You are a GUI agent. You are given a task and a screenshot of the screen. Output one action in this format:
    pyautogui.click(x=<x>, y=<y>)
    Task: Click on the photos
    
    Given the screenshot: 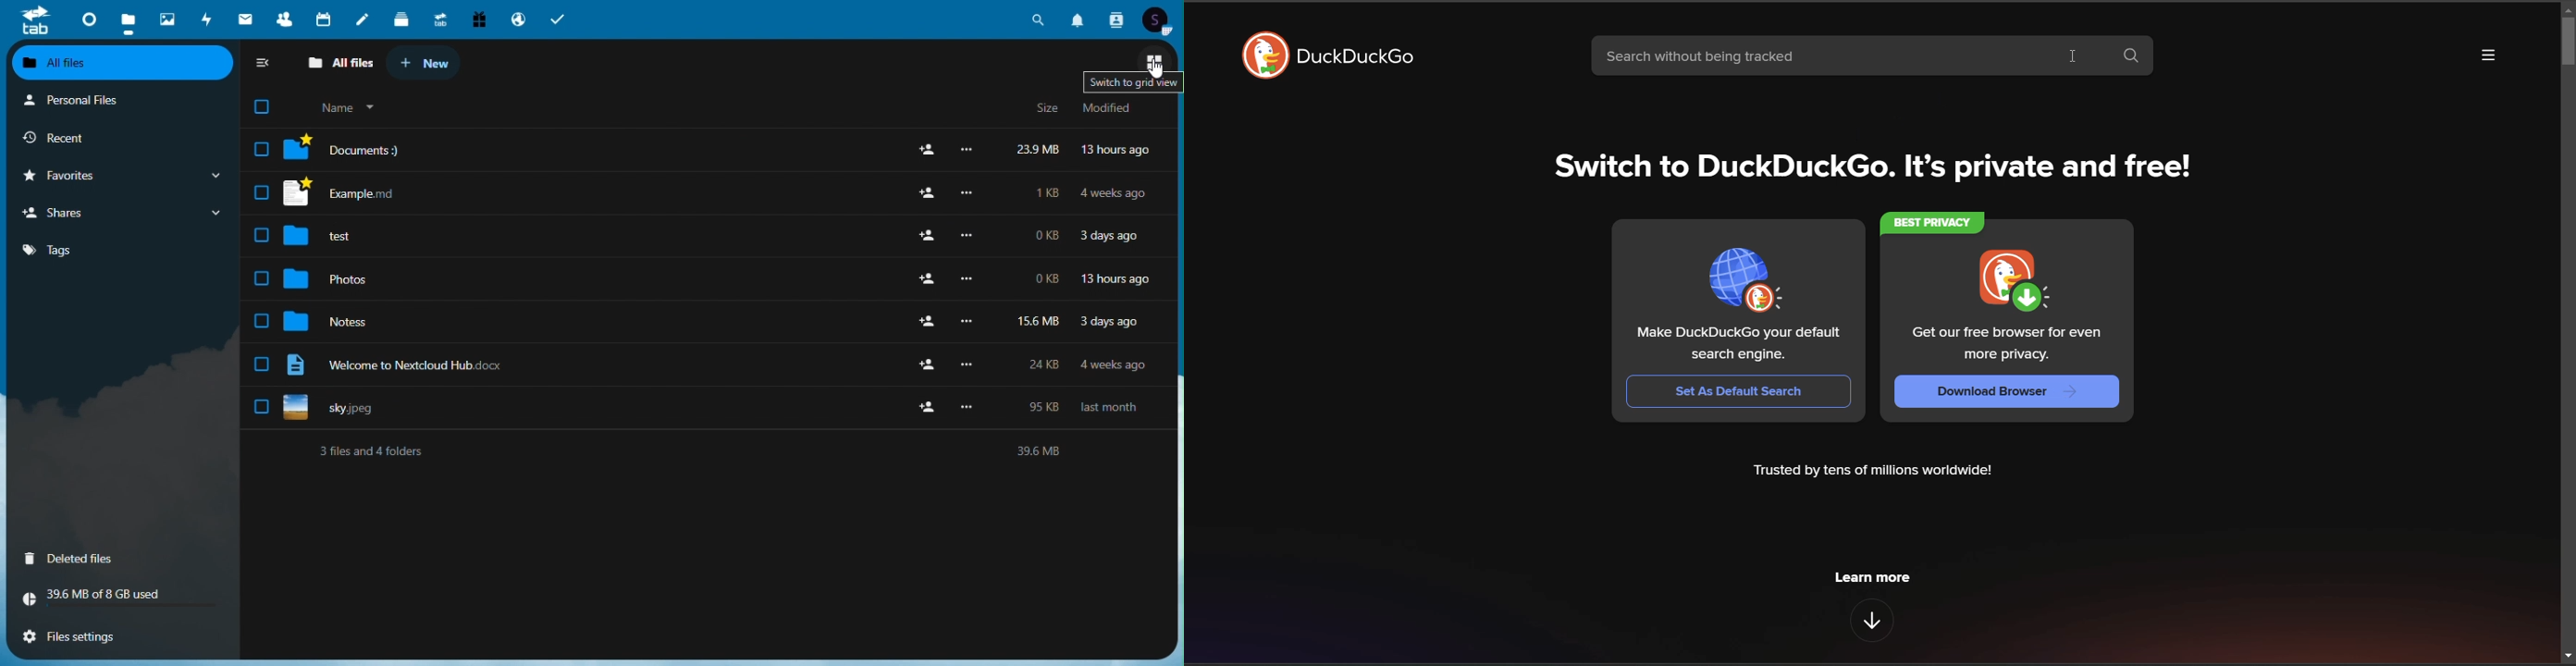 What is the action you would take?
    pyautogui.click(x=166, y=16)
    